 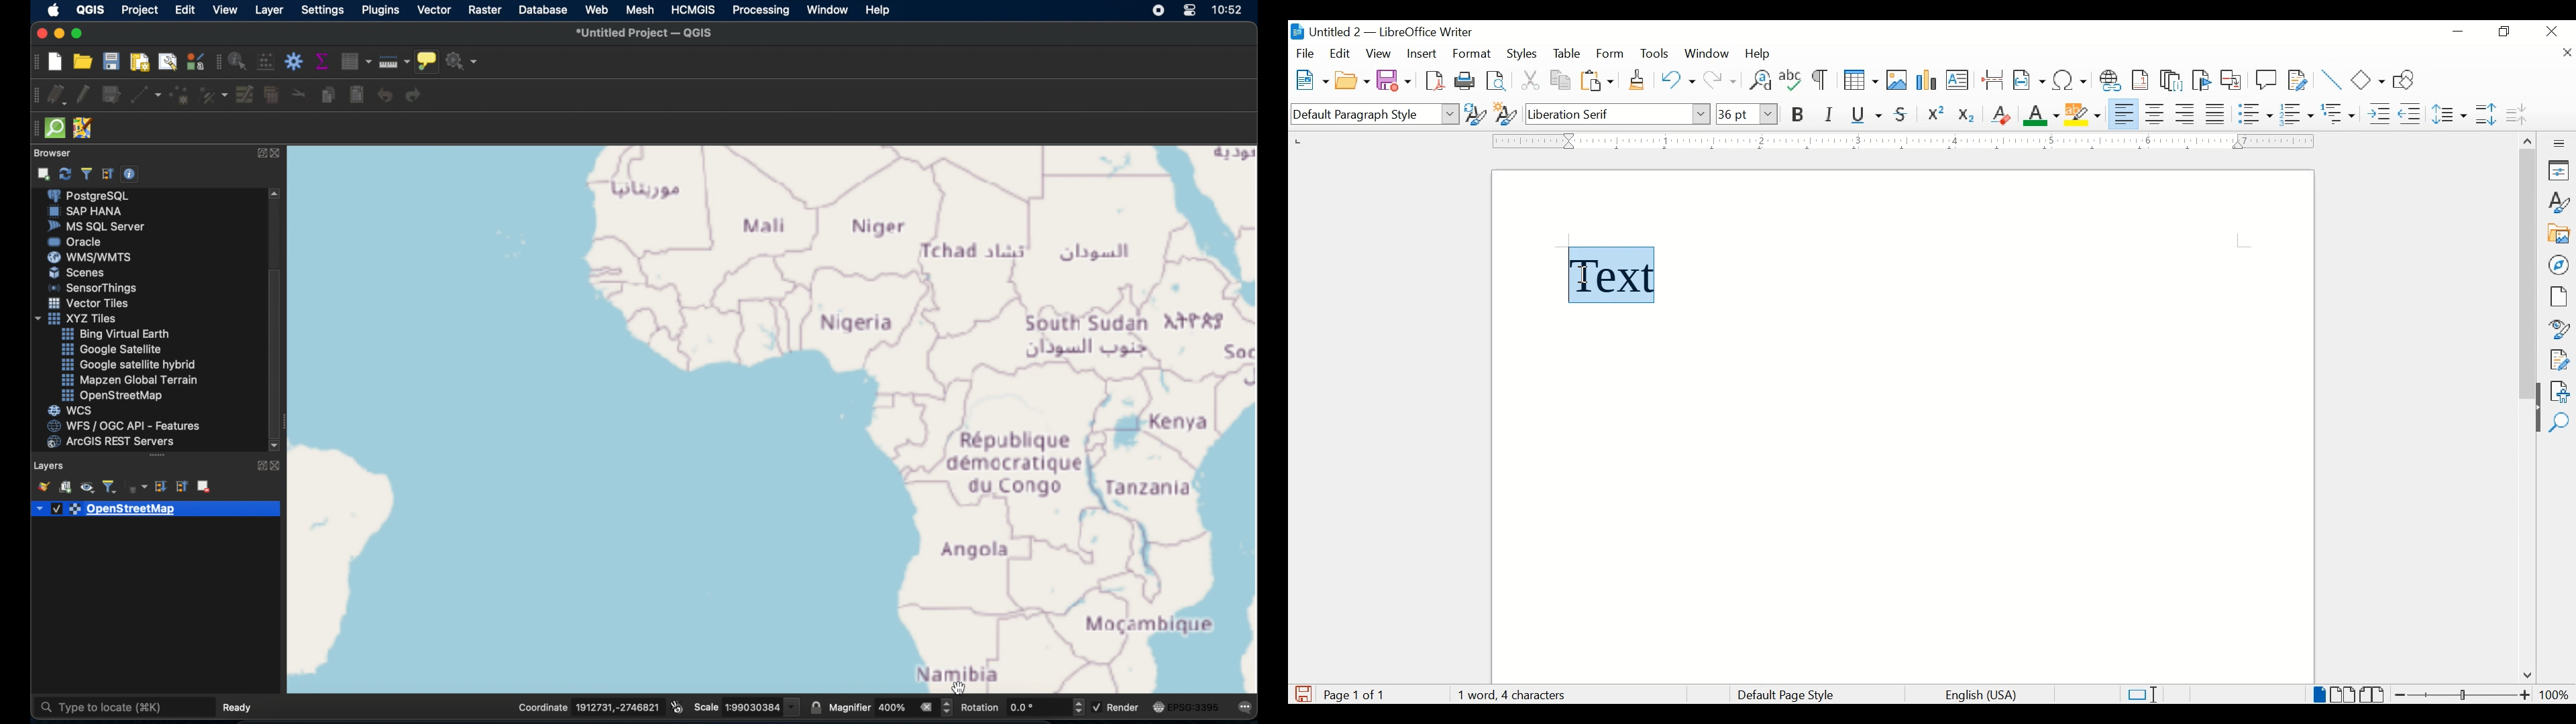 I want to click on new print layout, so click(x=139, y=64).